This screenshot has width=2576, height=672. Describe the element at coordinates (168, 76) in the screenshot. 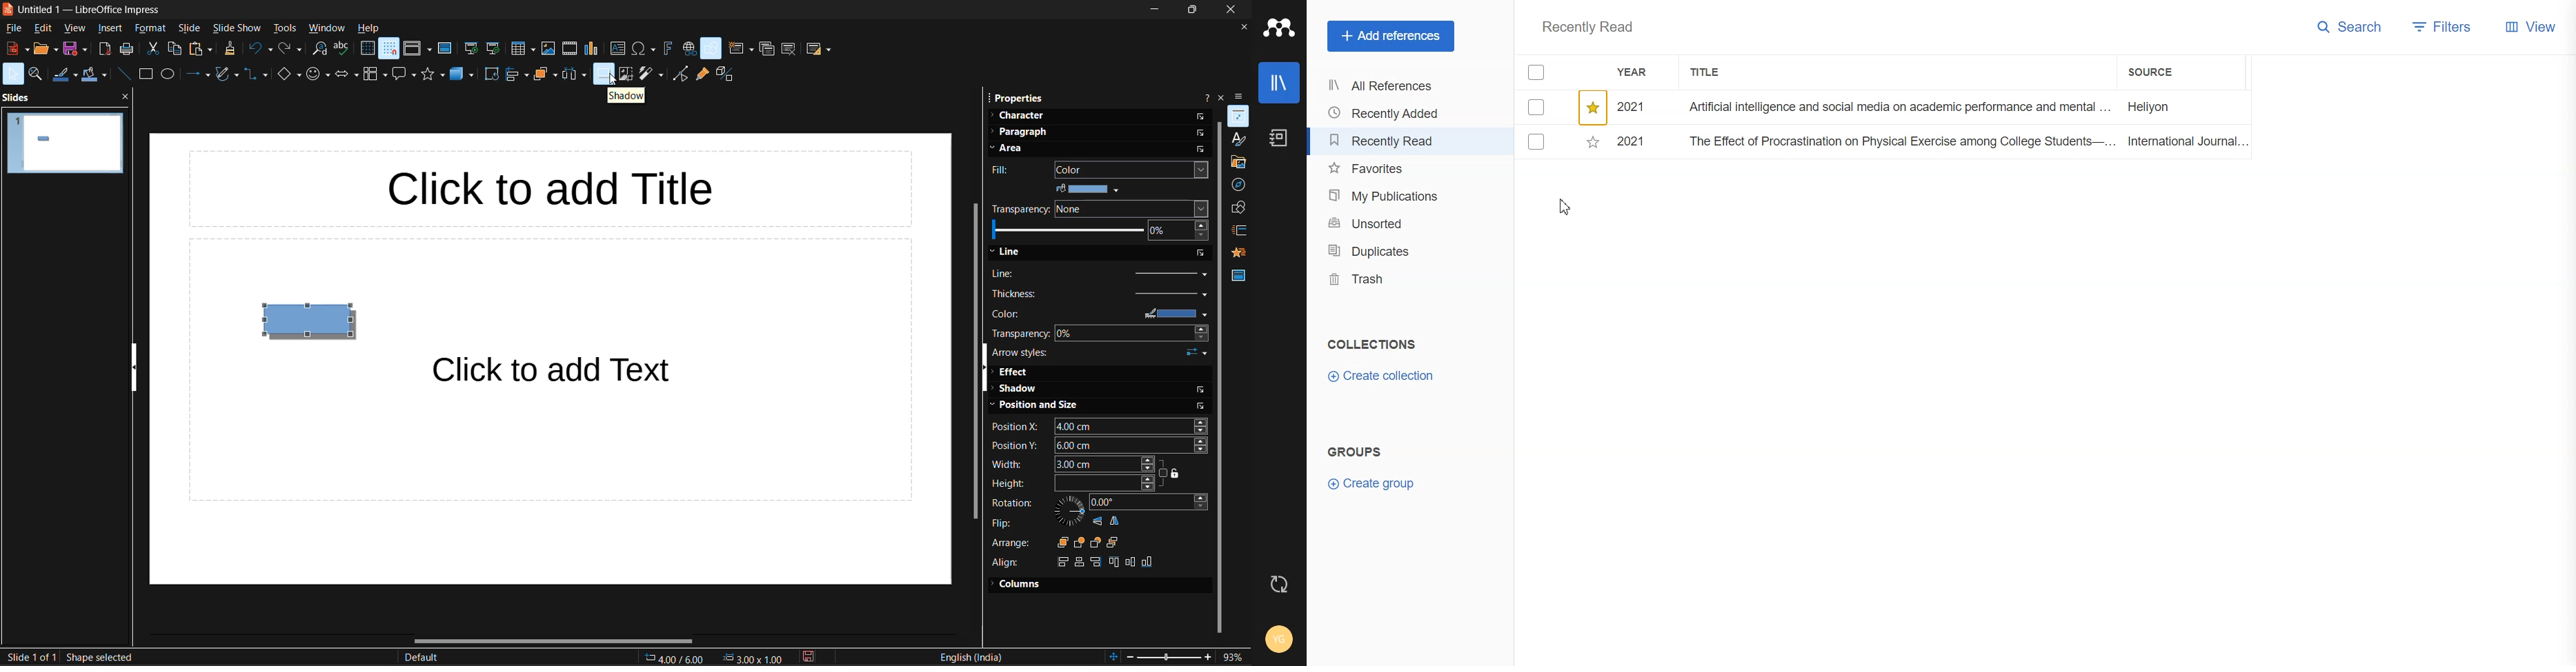

I see `ellipse` at that location.